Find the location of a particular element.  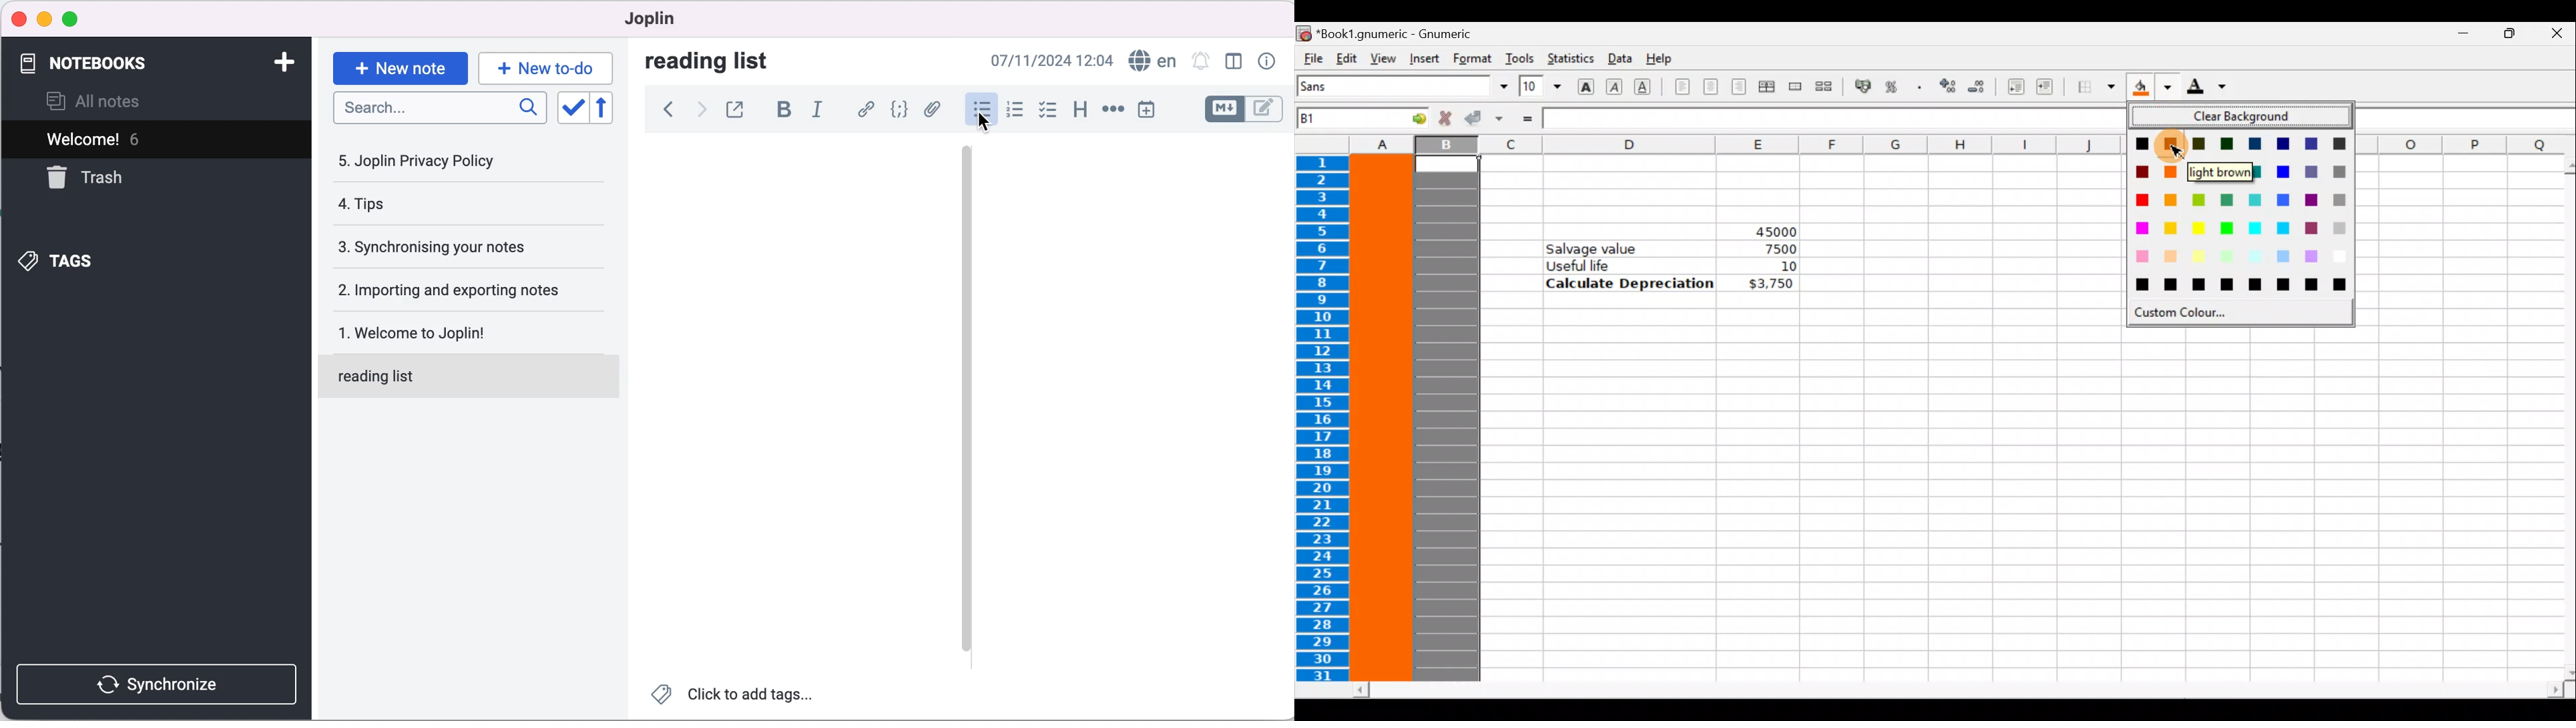

07/11/2024 09:02 is located at coordinates (1047, 60).